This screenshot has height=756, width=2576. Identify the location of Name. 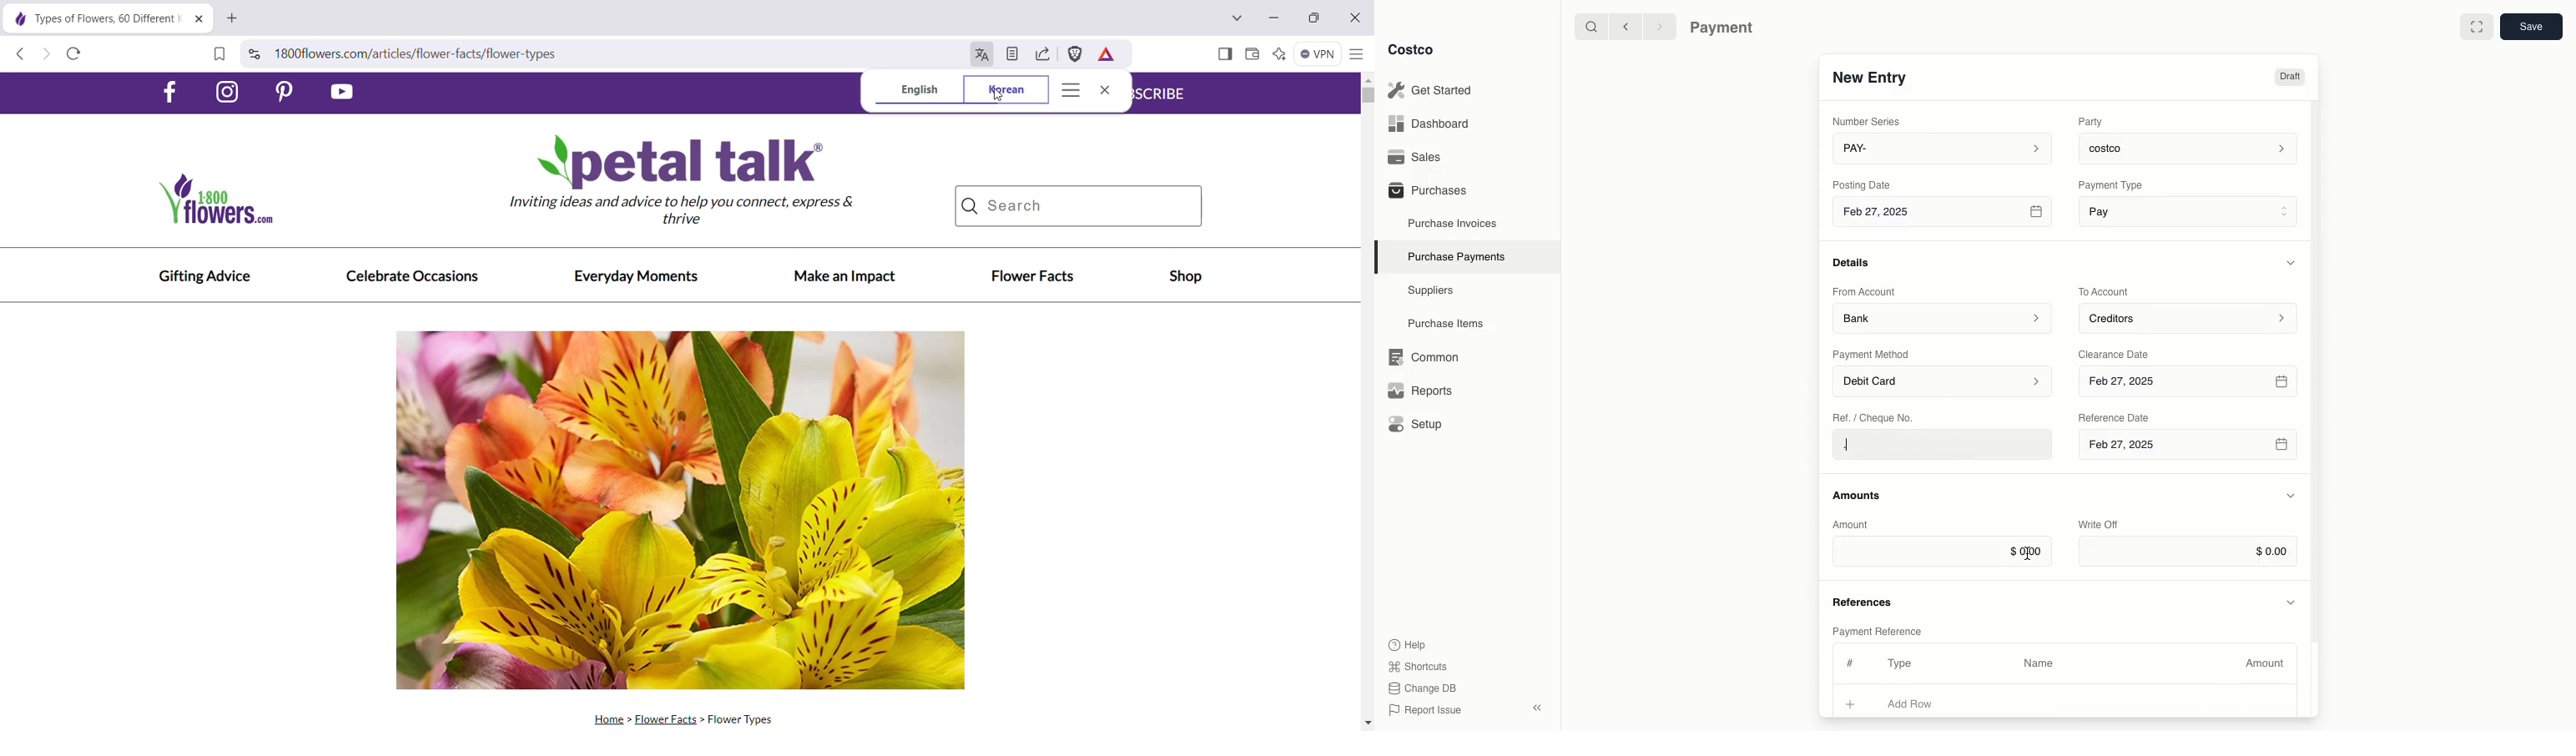
(2039, 663).